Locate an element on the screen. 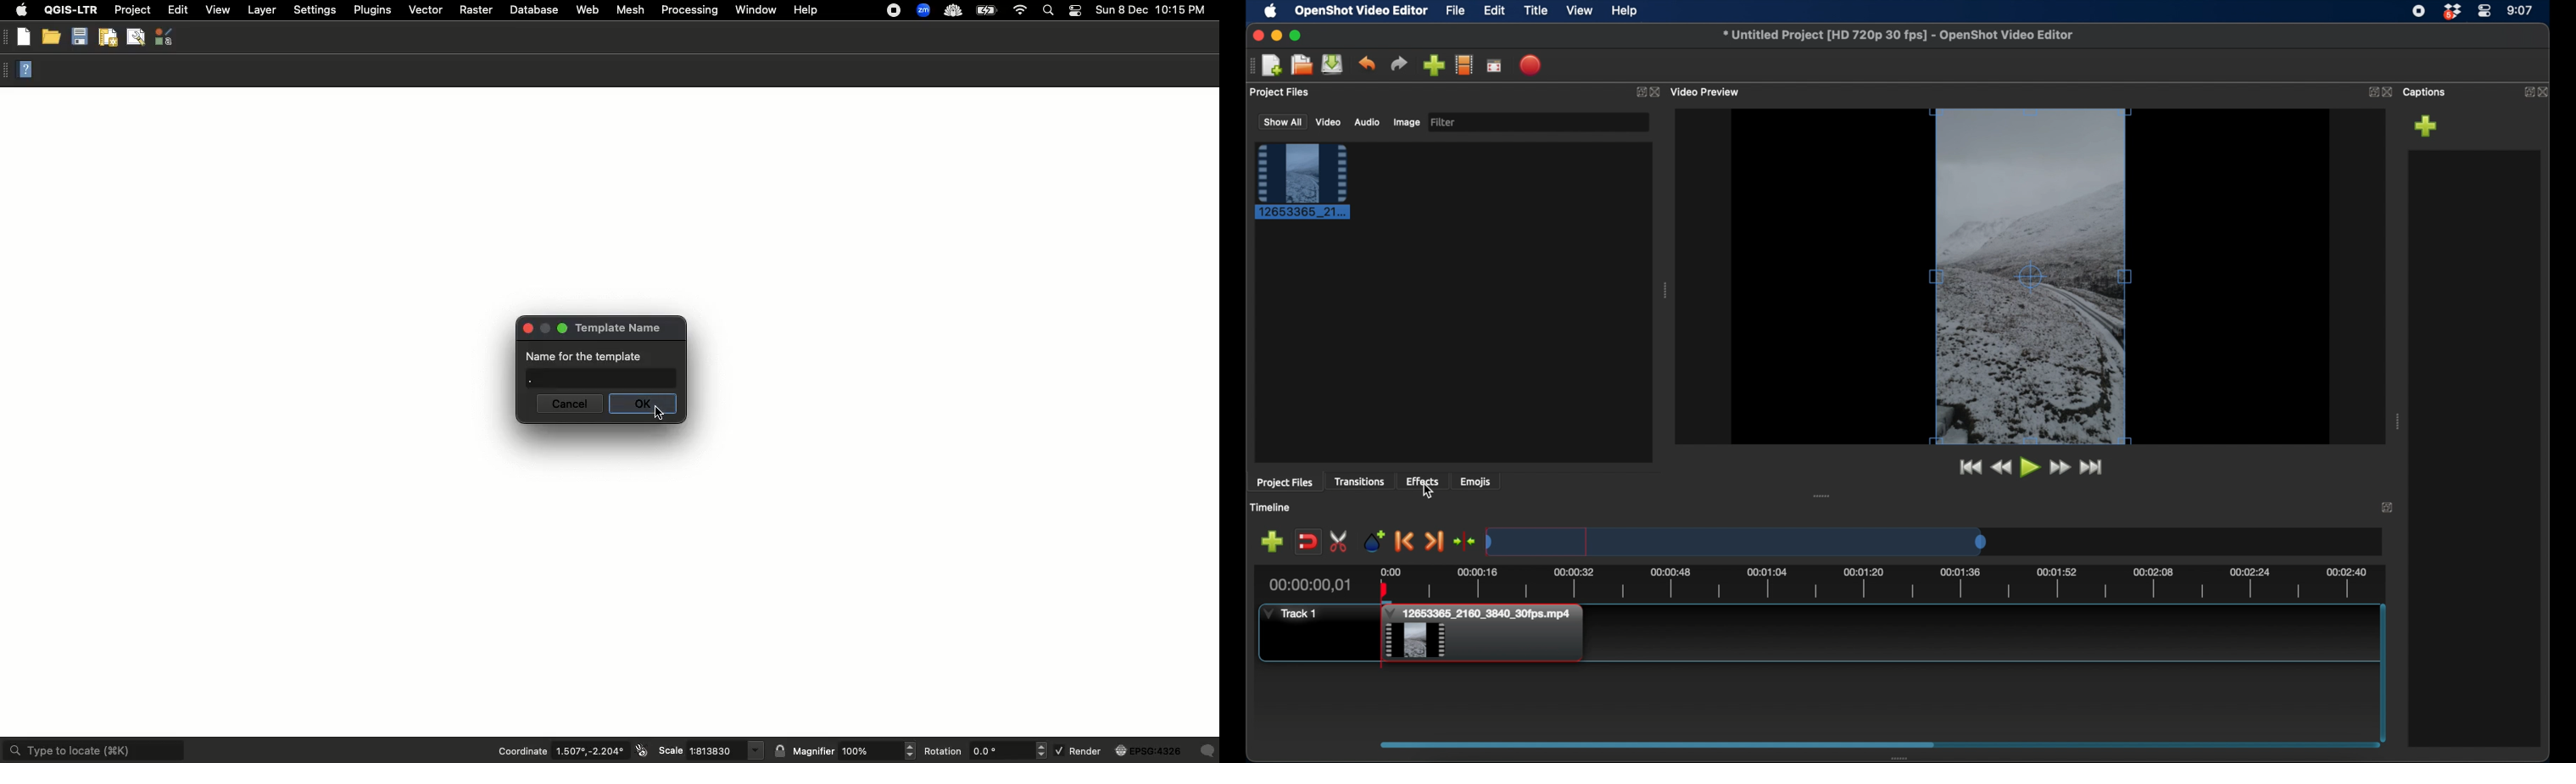 The height and width of the screenshot is (784, 2576). View is located at coordinates (217, 9).